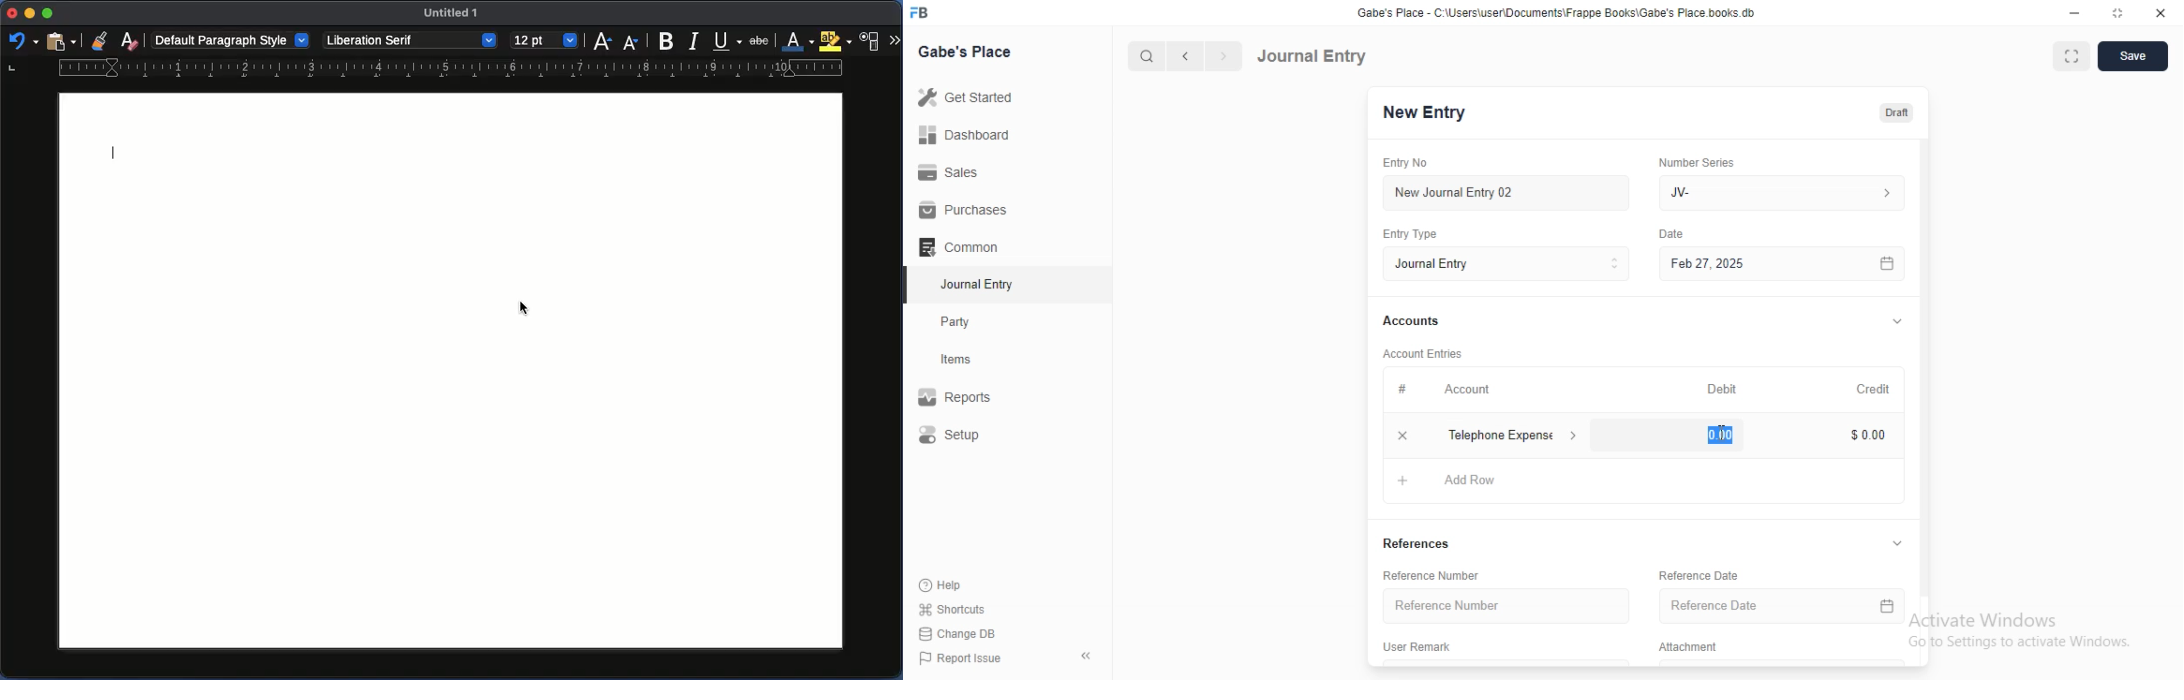 Image resolution: width=2184 pixels, height=700 pixels. Describe the element at coordinates (1402, 435) in the screenshot. I see `Add` at that location.